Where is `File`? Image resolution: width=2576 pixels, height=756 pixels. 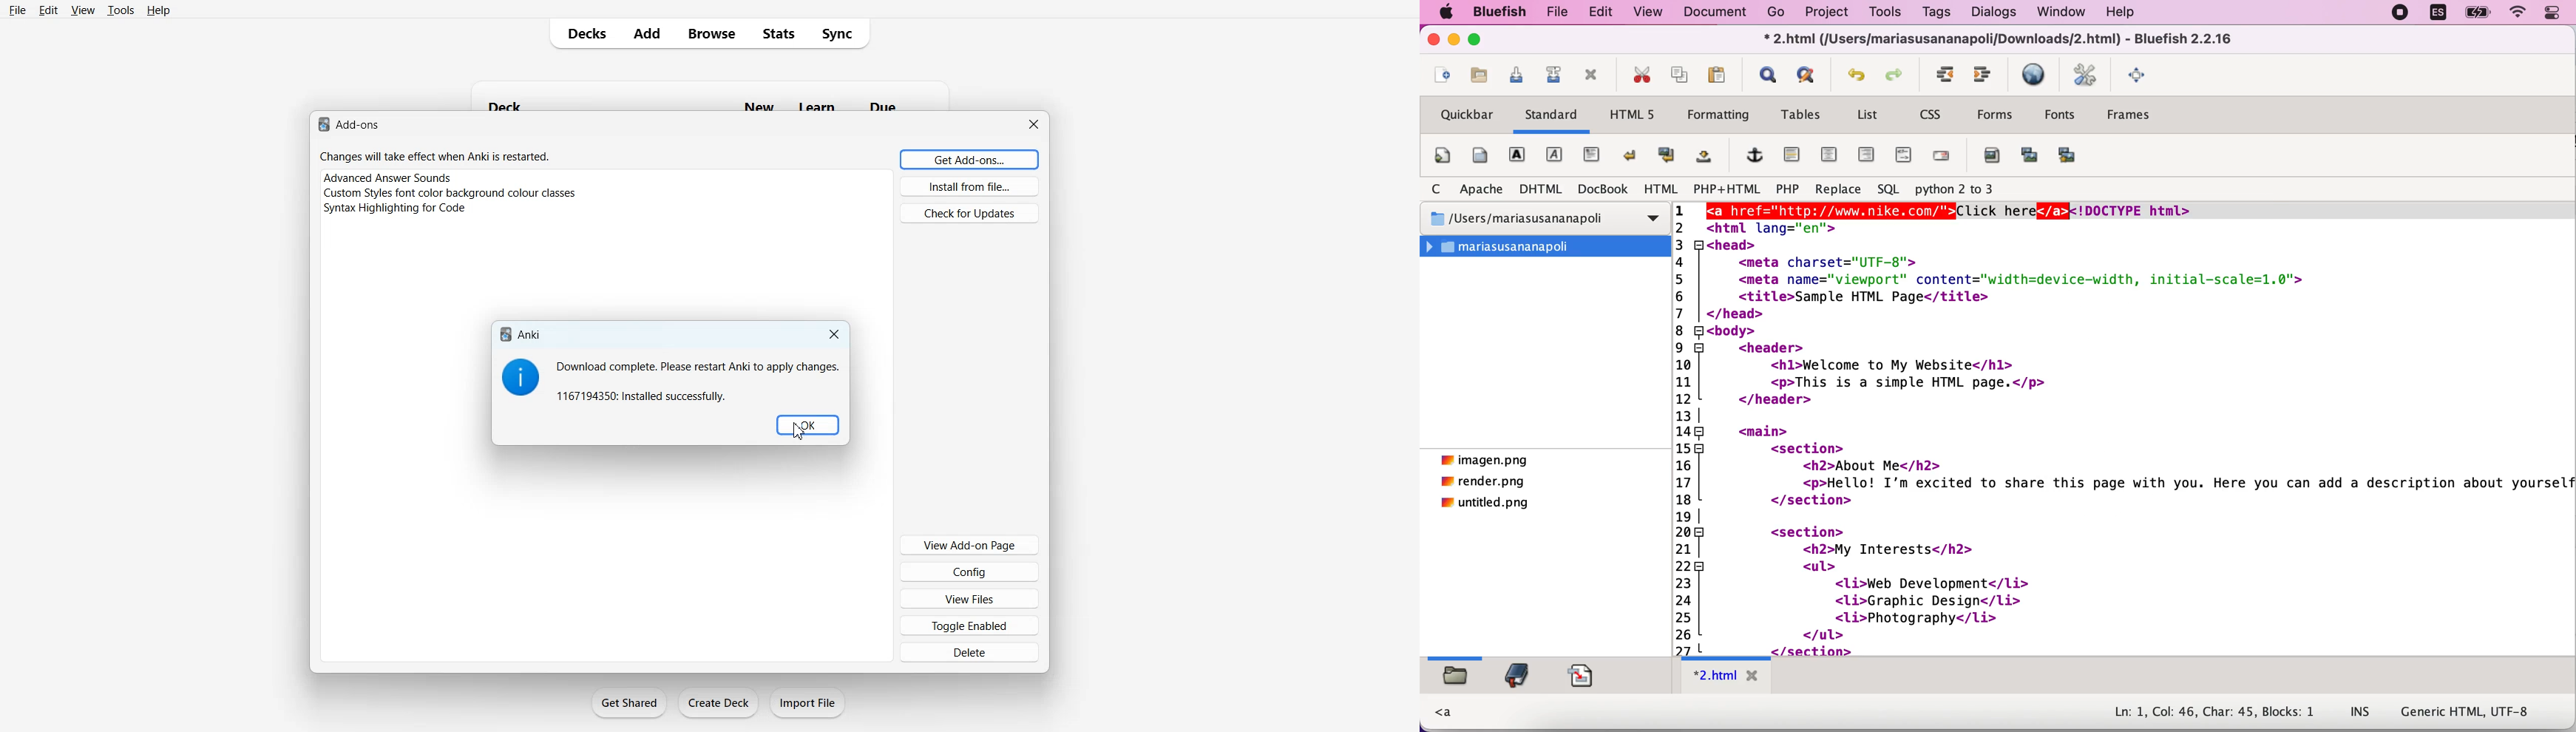 File is located at coordinates (18, 10).